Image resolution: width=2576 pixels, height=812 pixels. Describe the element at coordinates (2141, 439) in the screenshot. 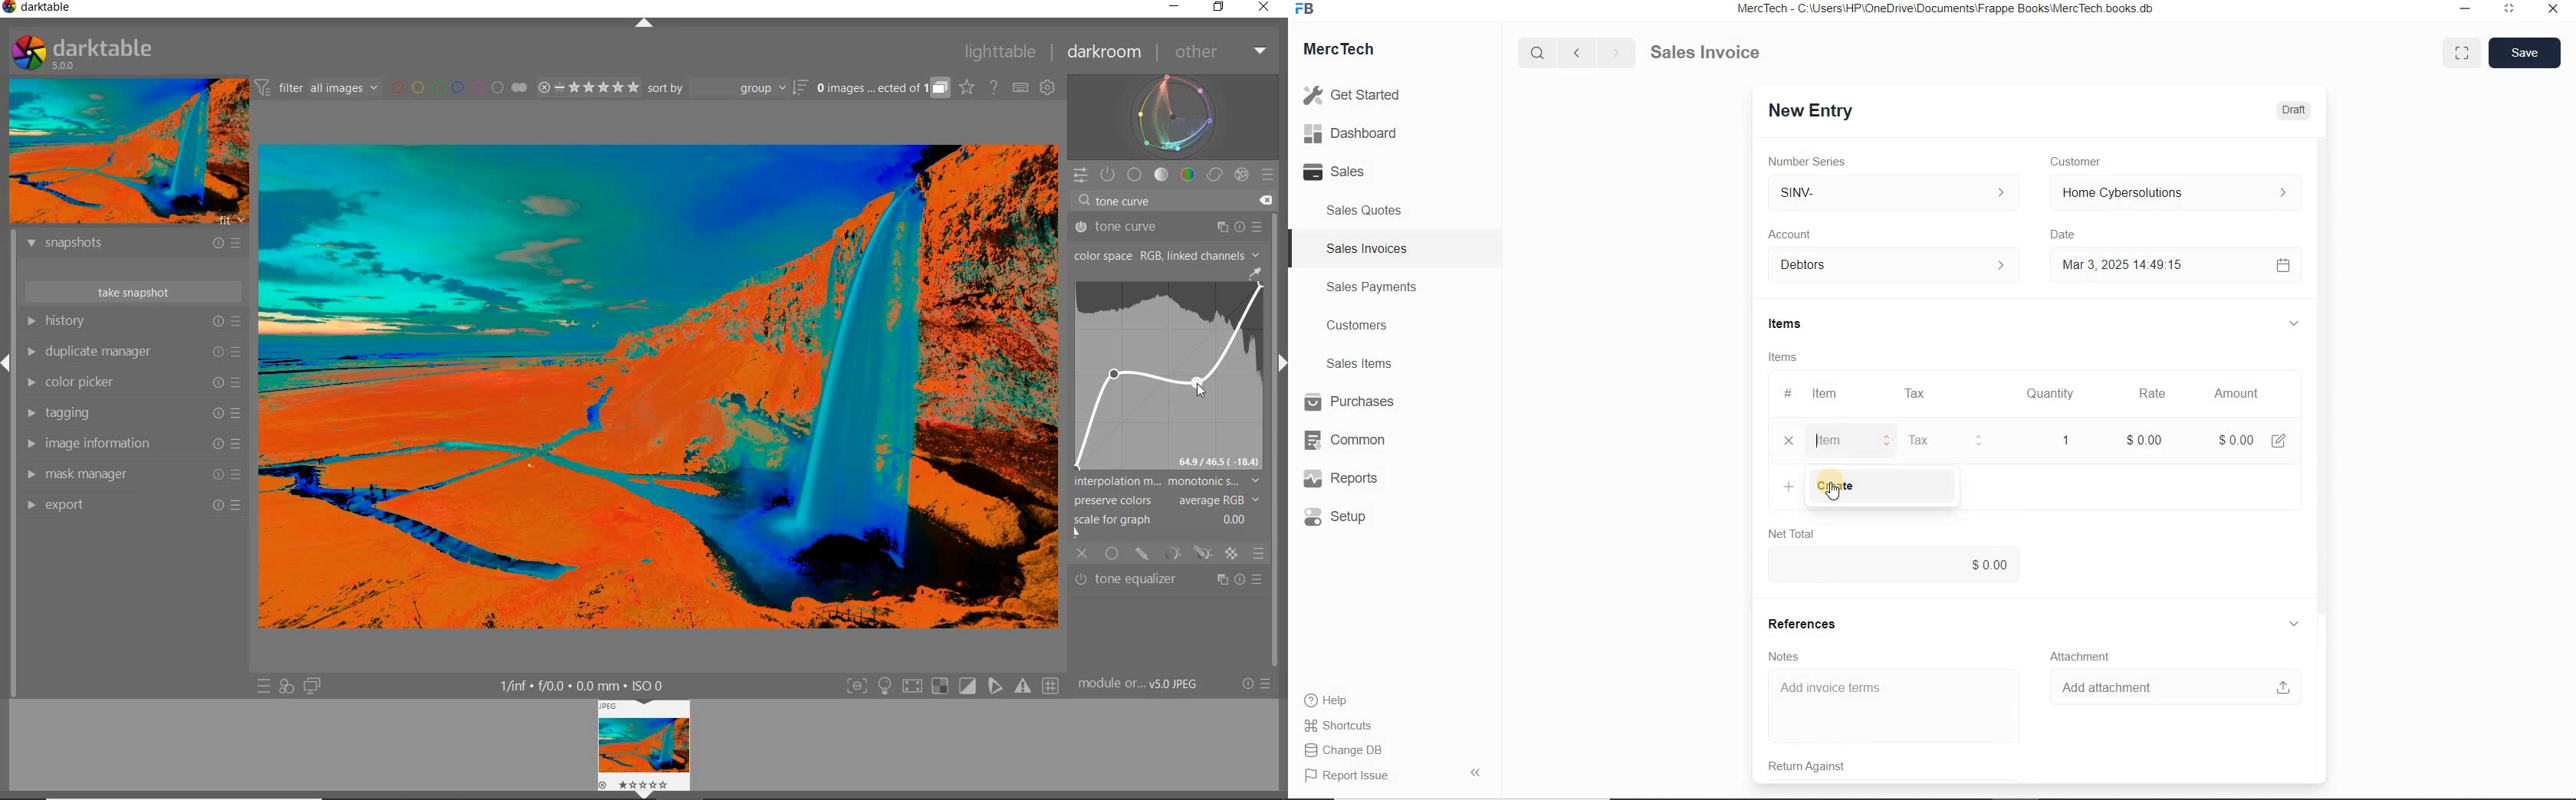

I see `rate: $0.00` at that location.